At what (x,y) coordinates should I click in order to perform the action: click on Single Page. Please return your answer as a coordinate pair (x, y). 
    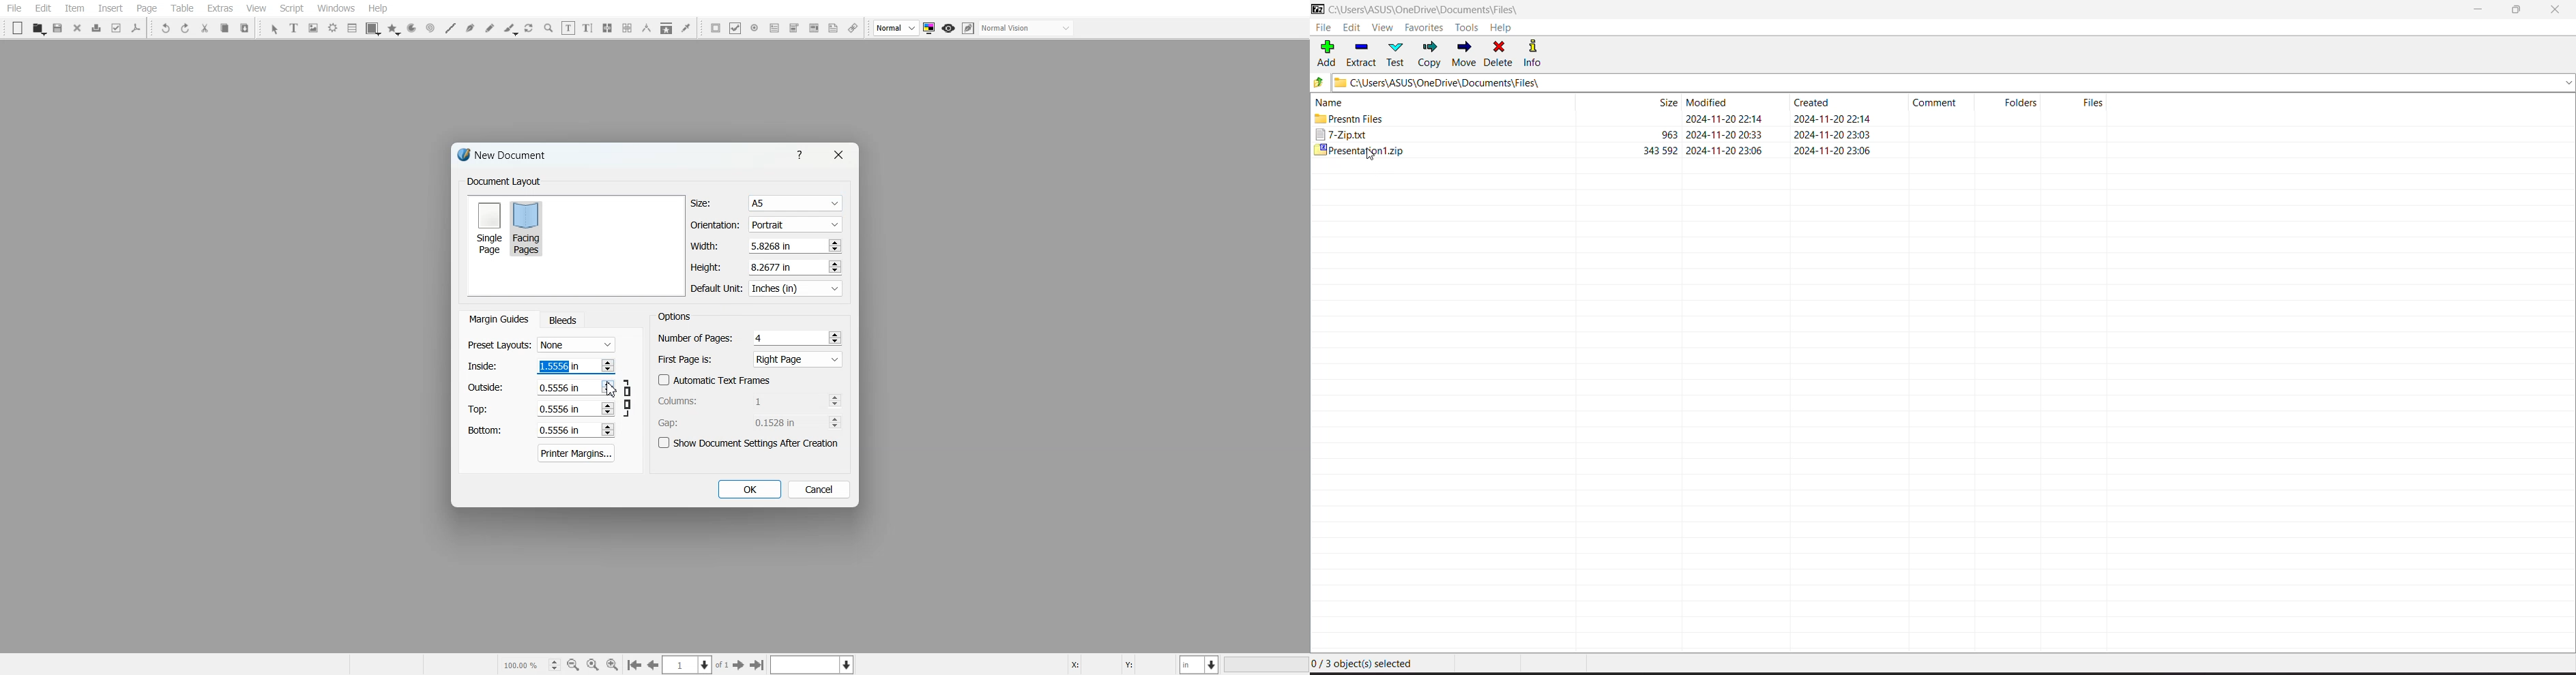
    Looking at the image, I should click on (488, 227).